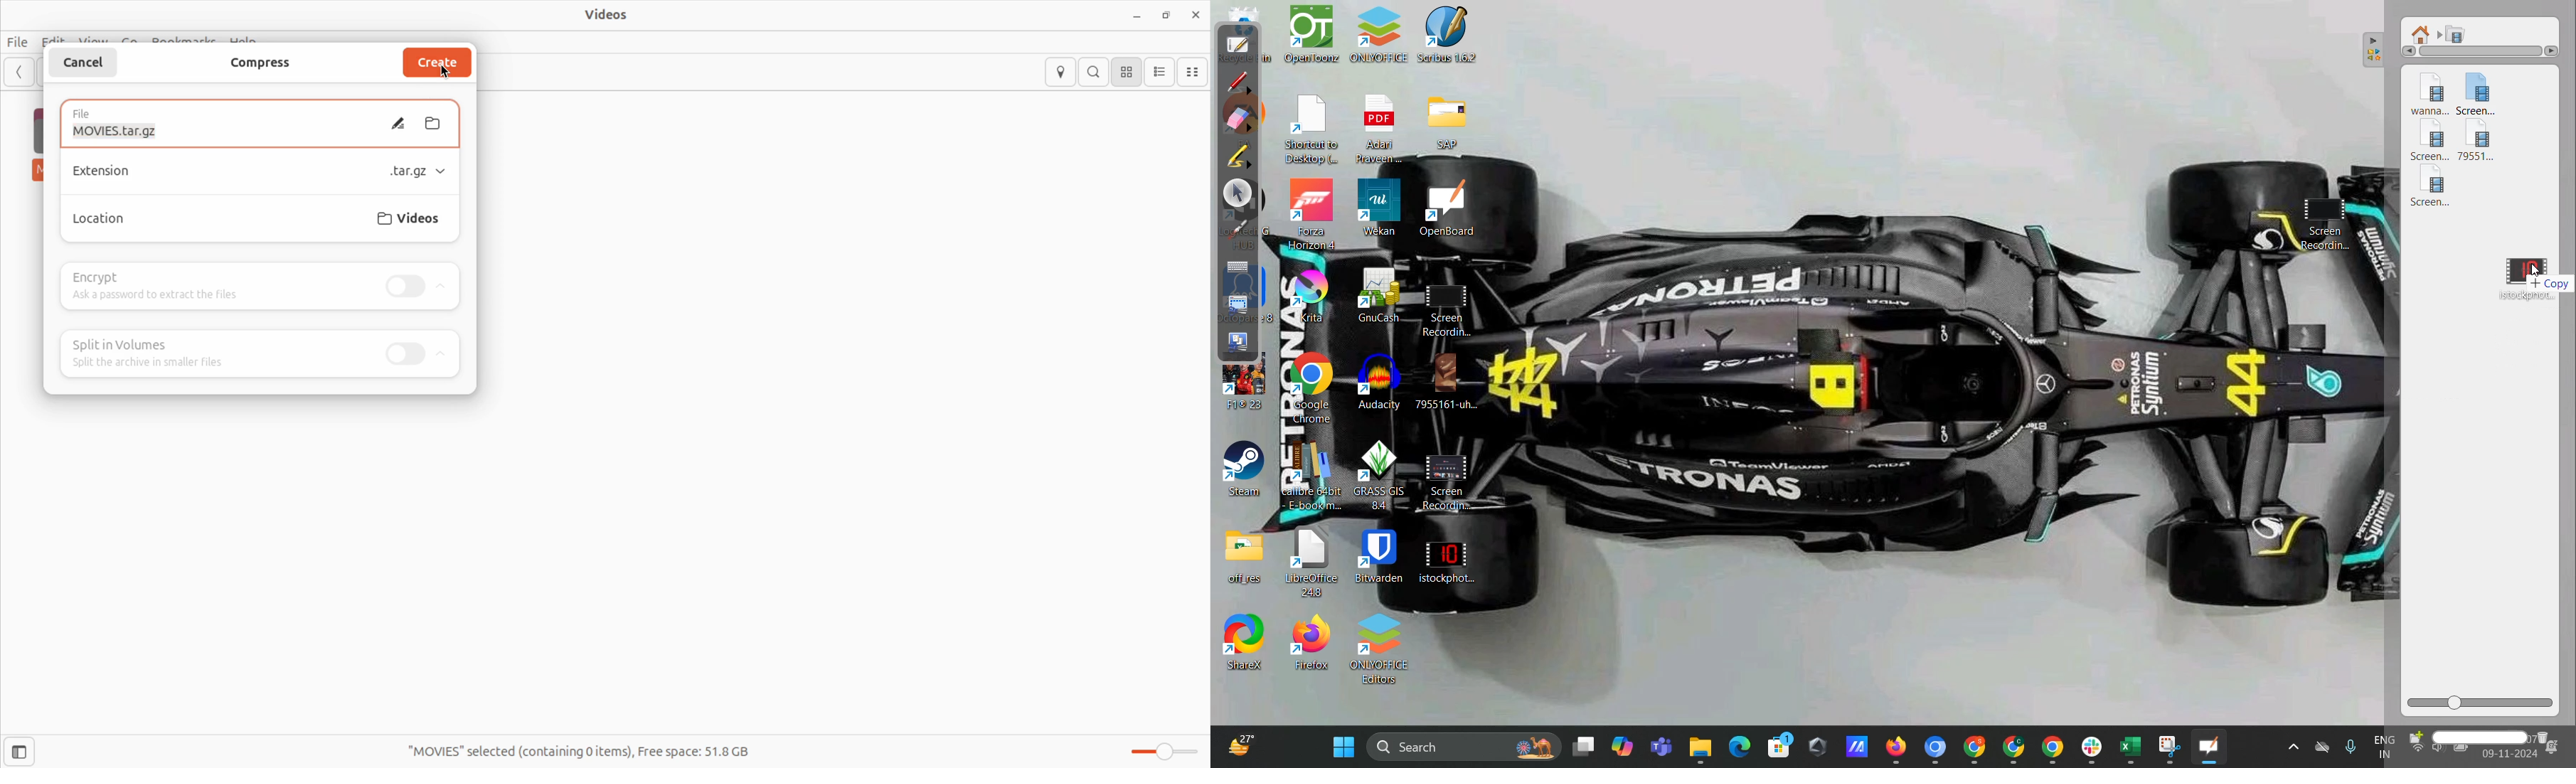 Image resolution: width=2576 pixels, height=784 pixels. Describe the element at coordinates (1161, 72) in the screenshot. I see `list view` at that location.